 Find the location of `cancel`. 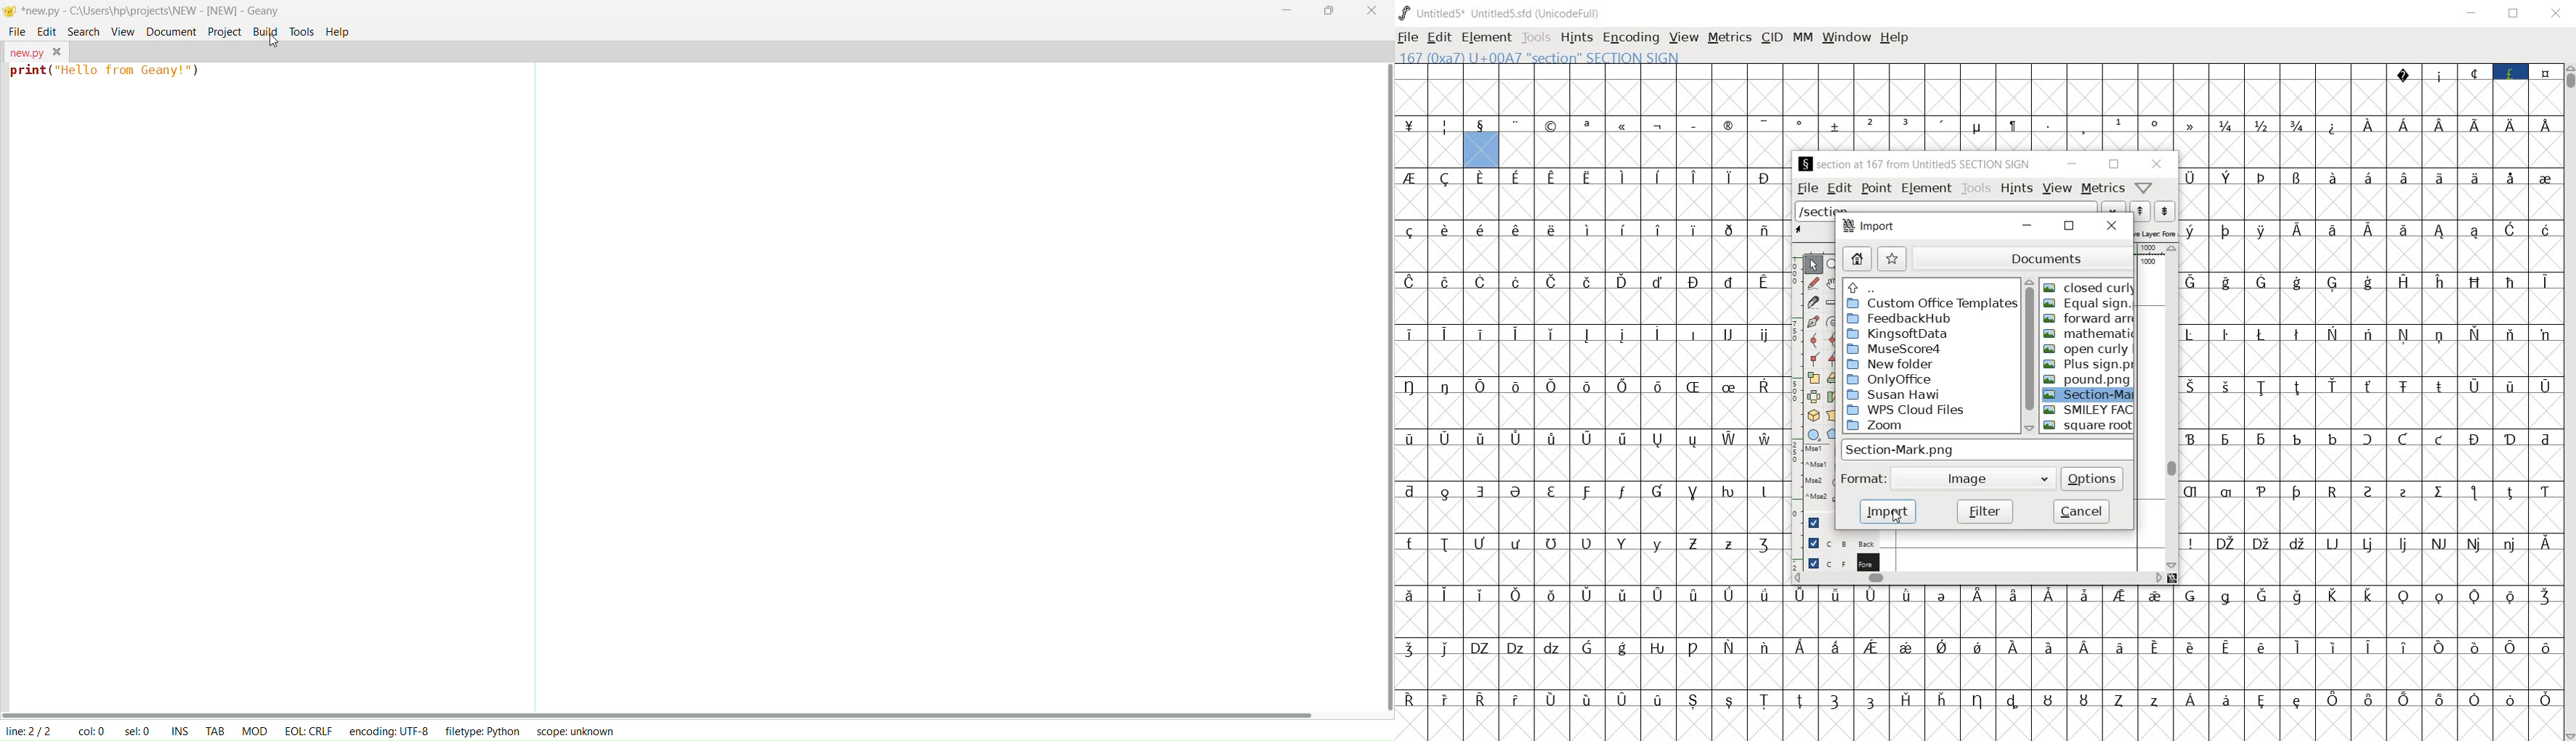

cancel is located at coordinates (2081, 510).